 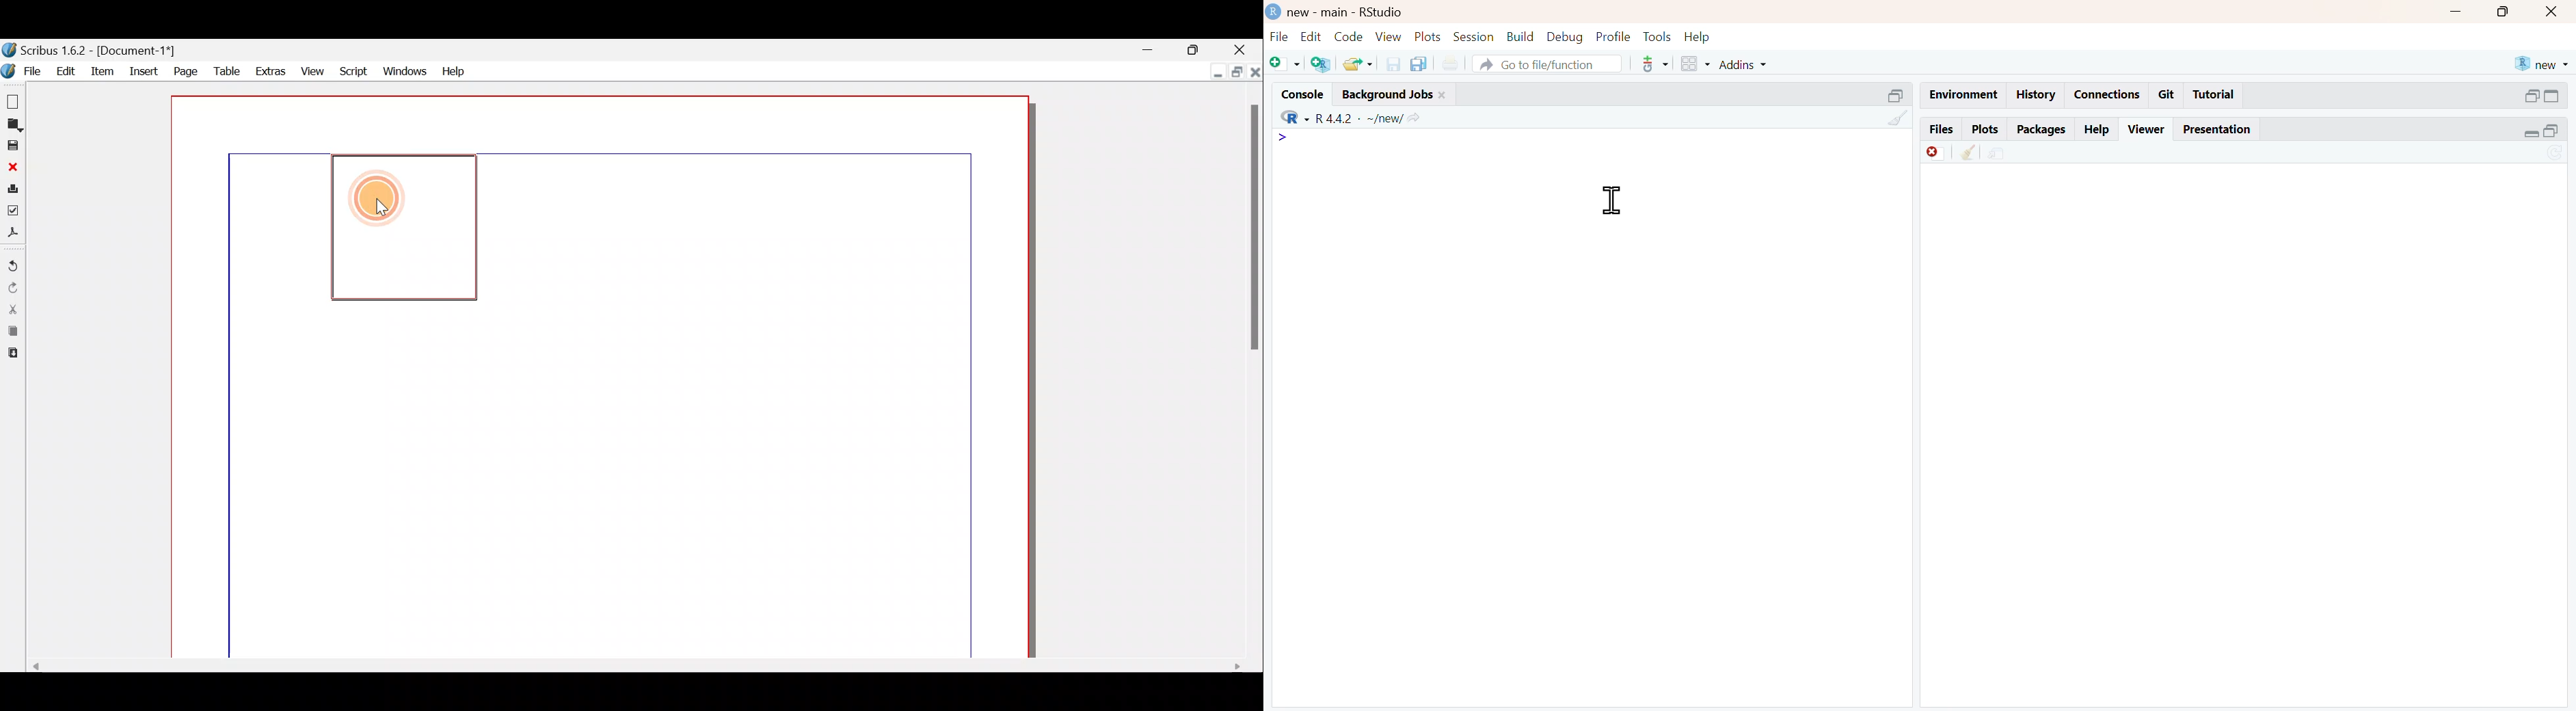 I want to click on clear console, so click(x=1890, y=119).